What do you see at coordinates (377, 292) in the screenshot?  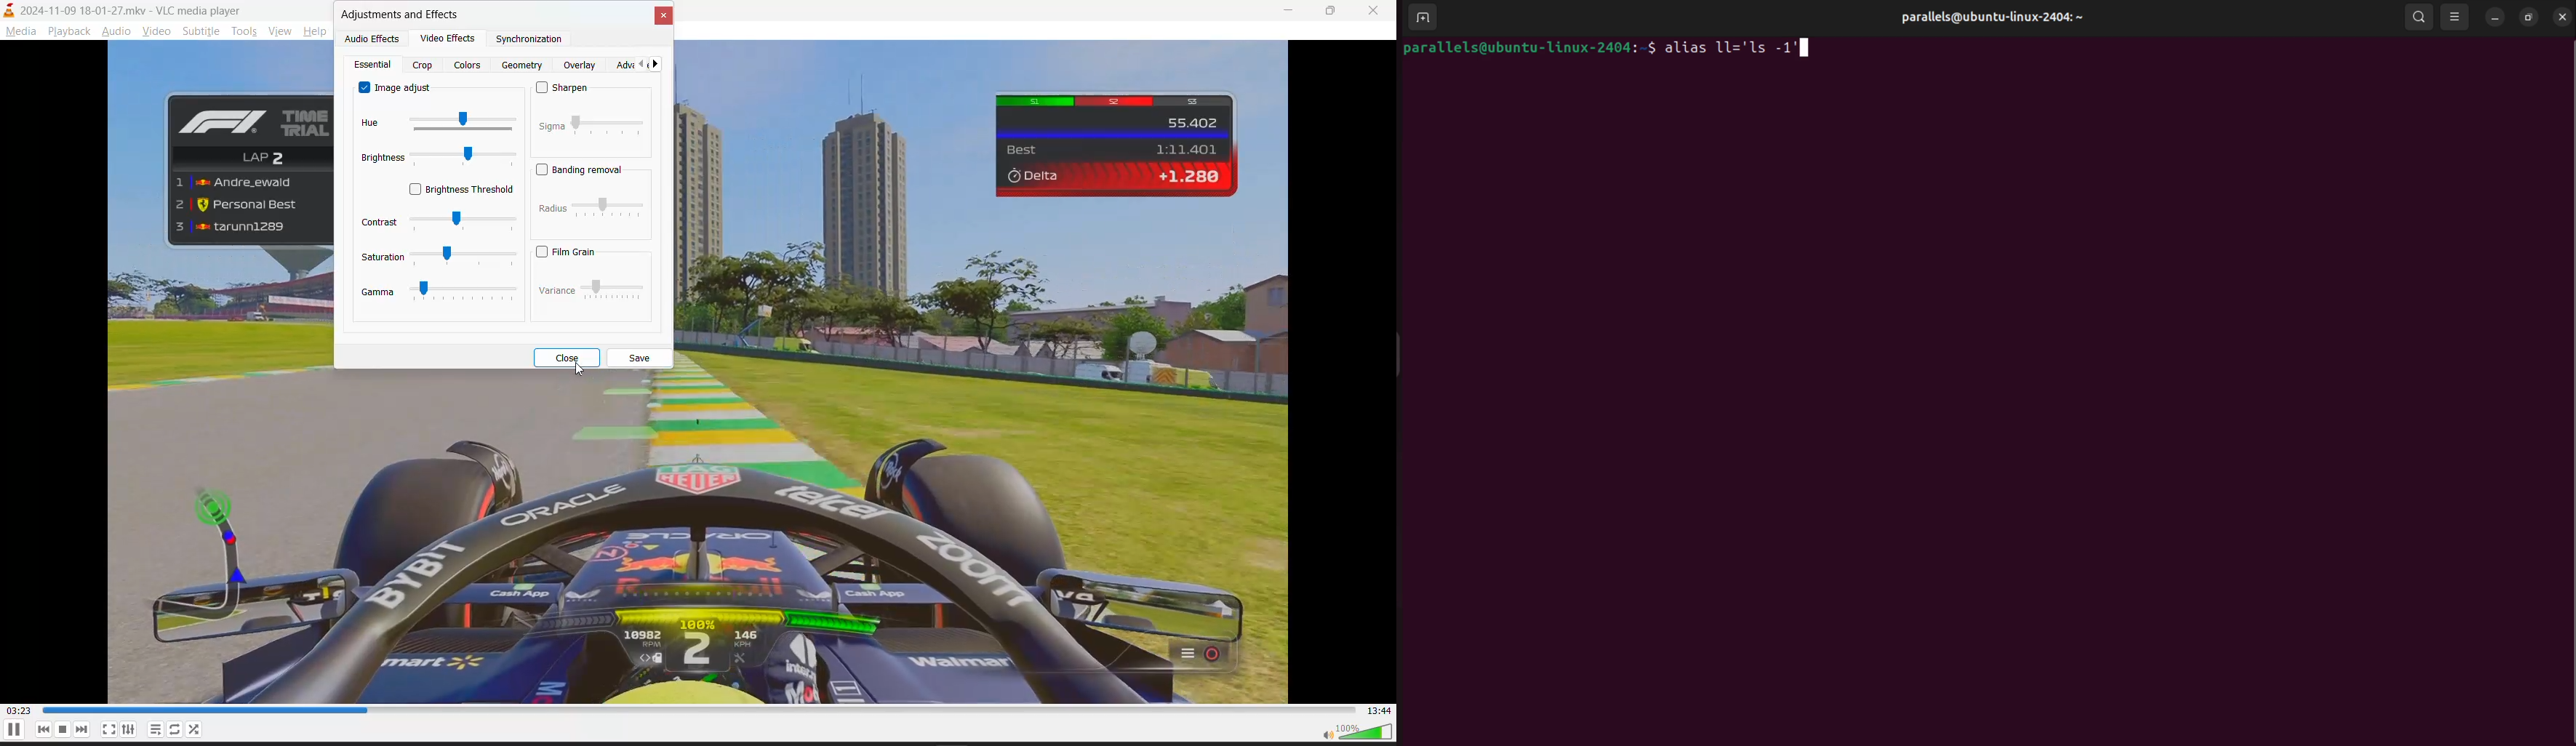 I see `gamma` at bounding box center [377, 292].